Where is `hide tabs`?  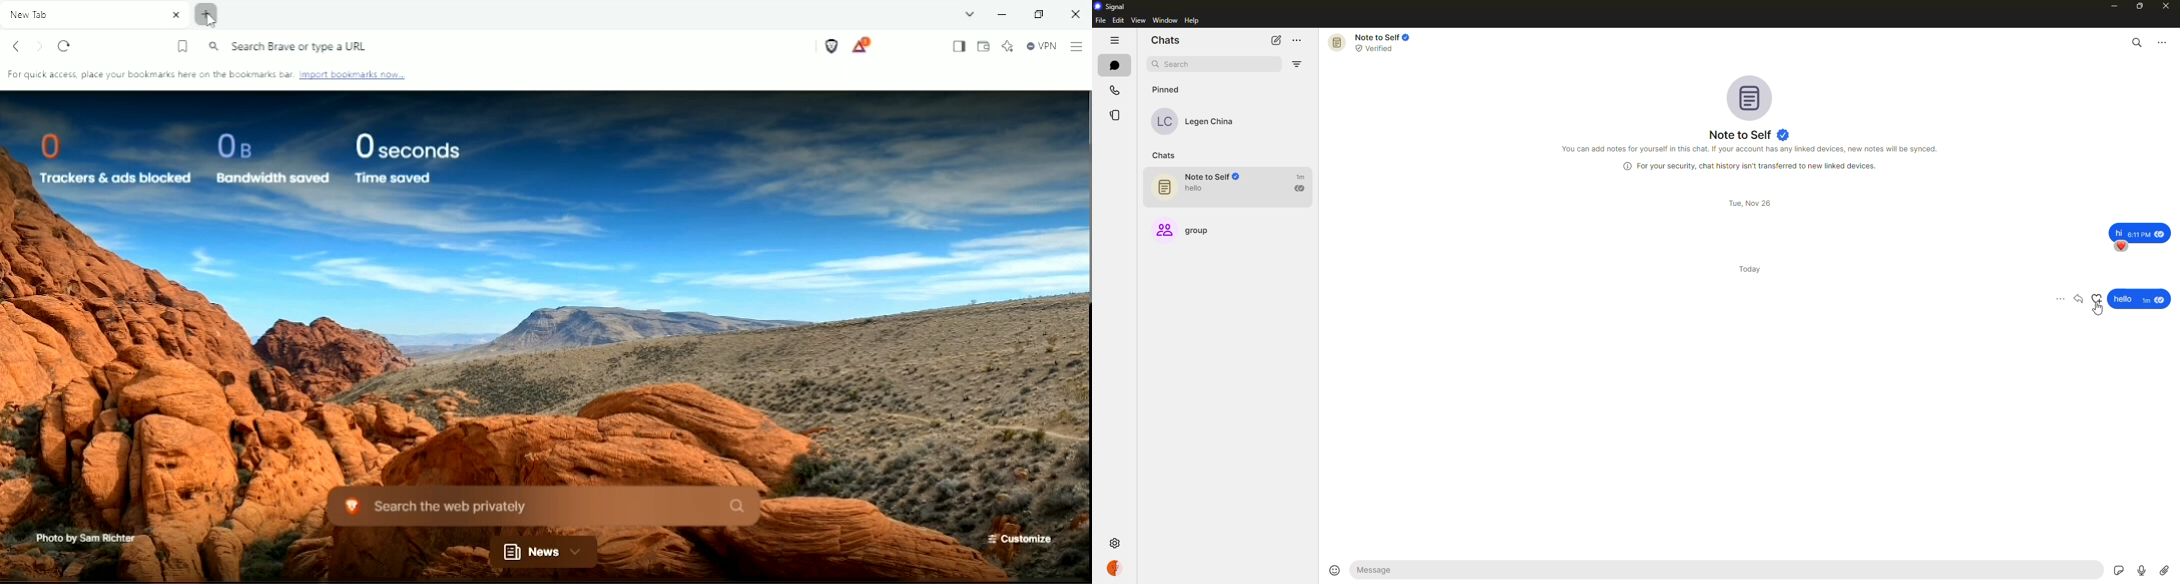 hide tabs is located at coordinates (1115, 41).